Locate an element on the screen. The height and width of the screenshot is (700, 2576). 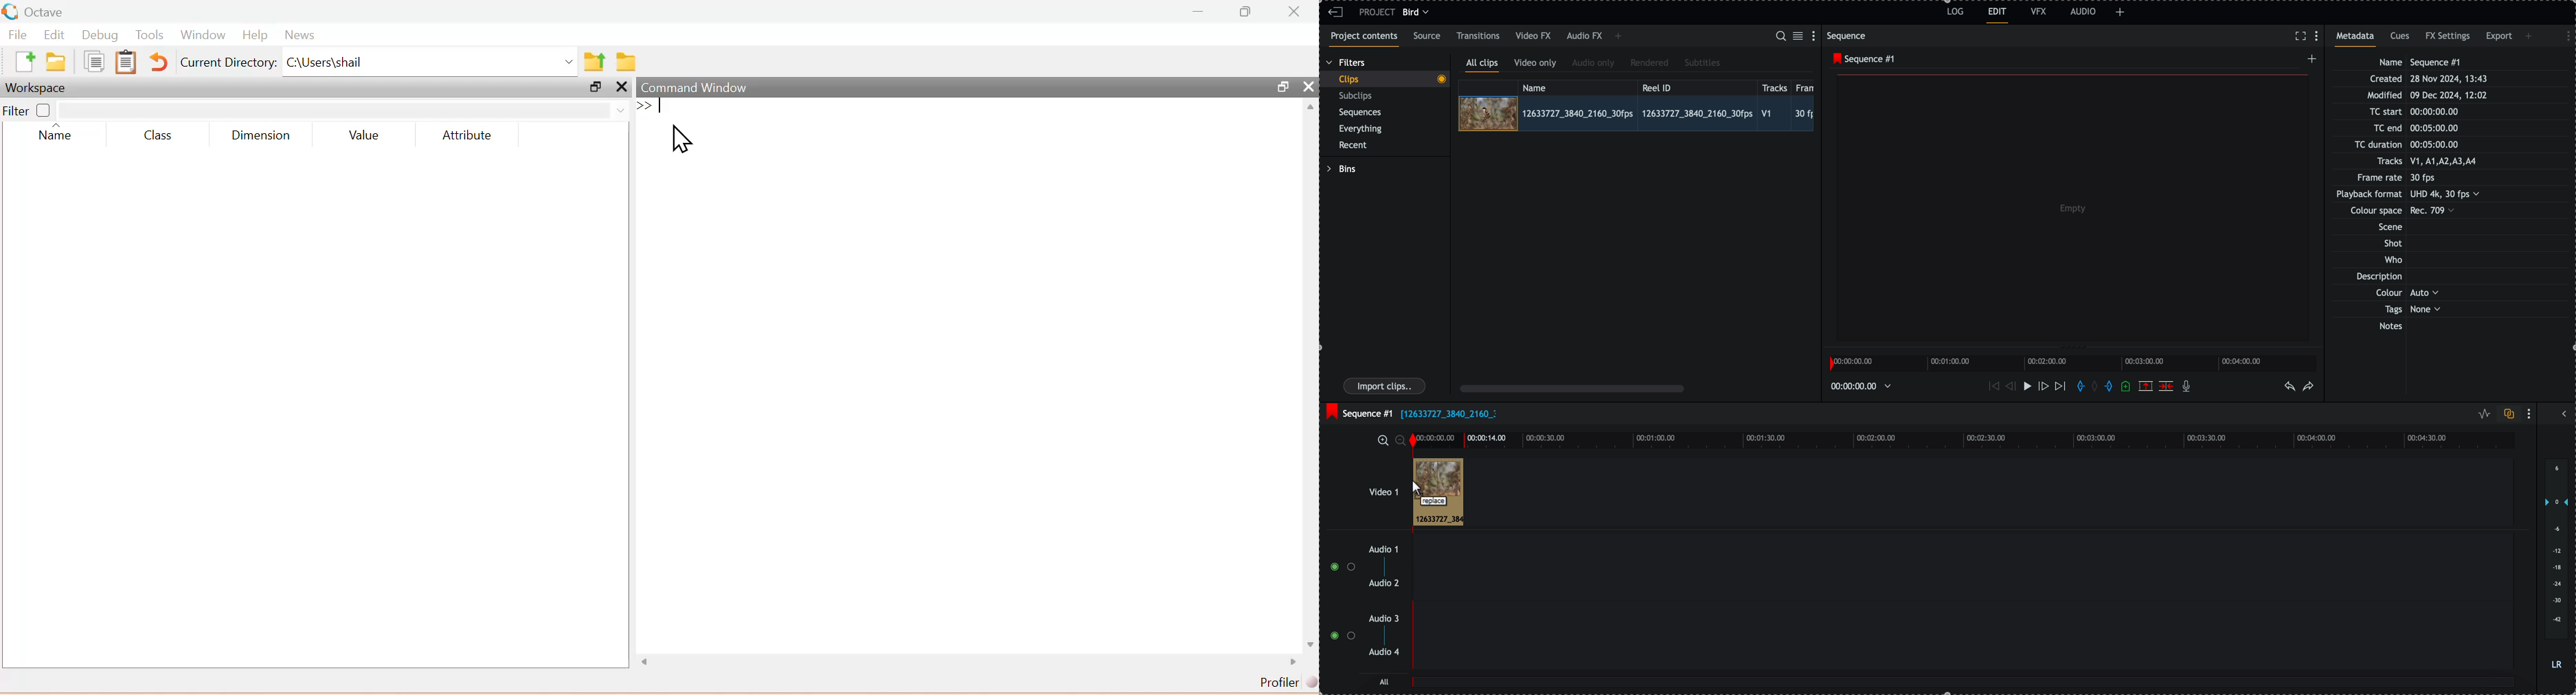
reel ID is located at coordinates (1696, 86).